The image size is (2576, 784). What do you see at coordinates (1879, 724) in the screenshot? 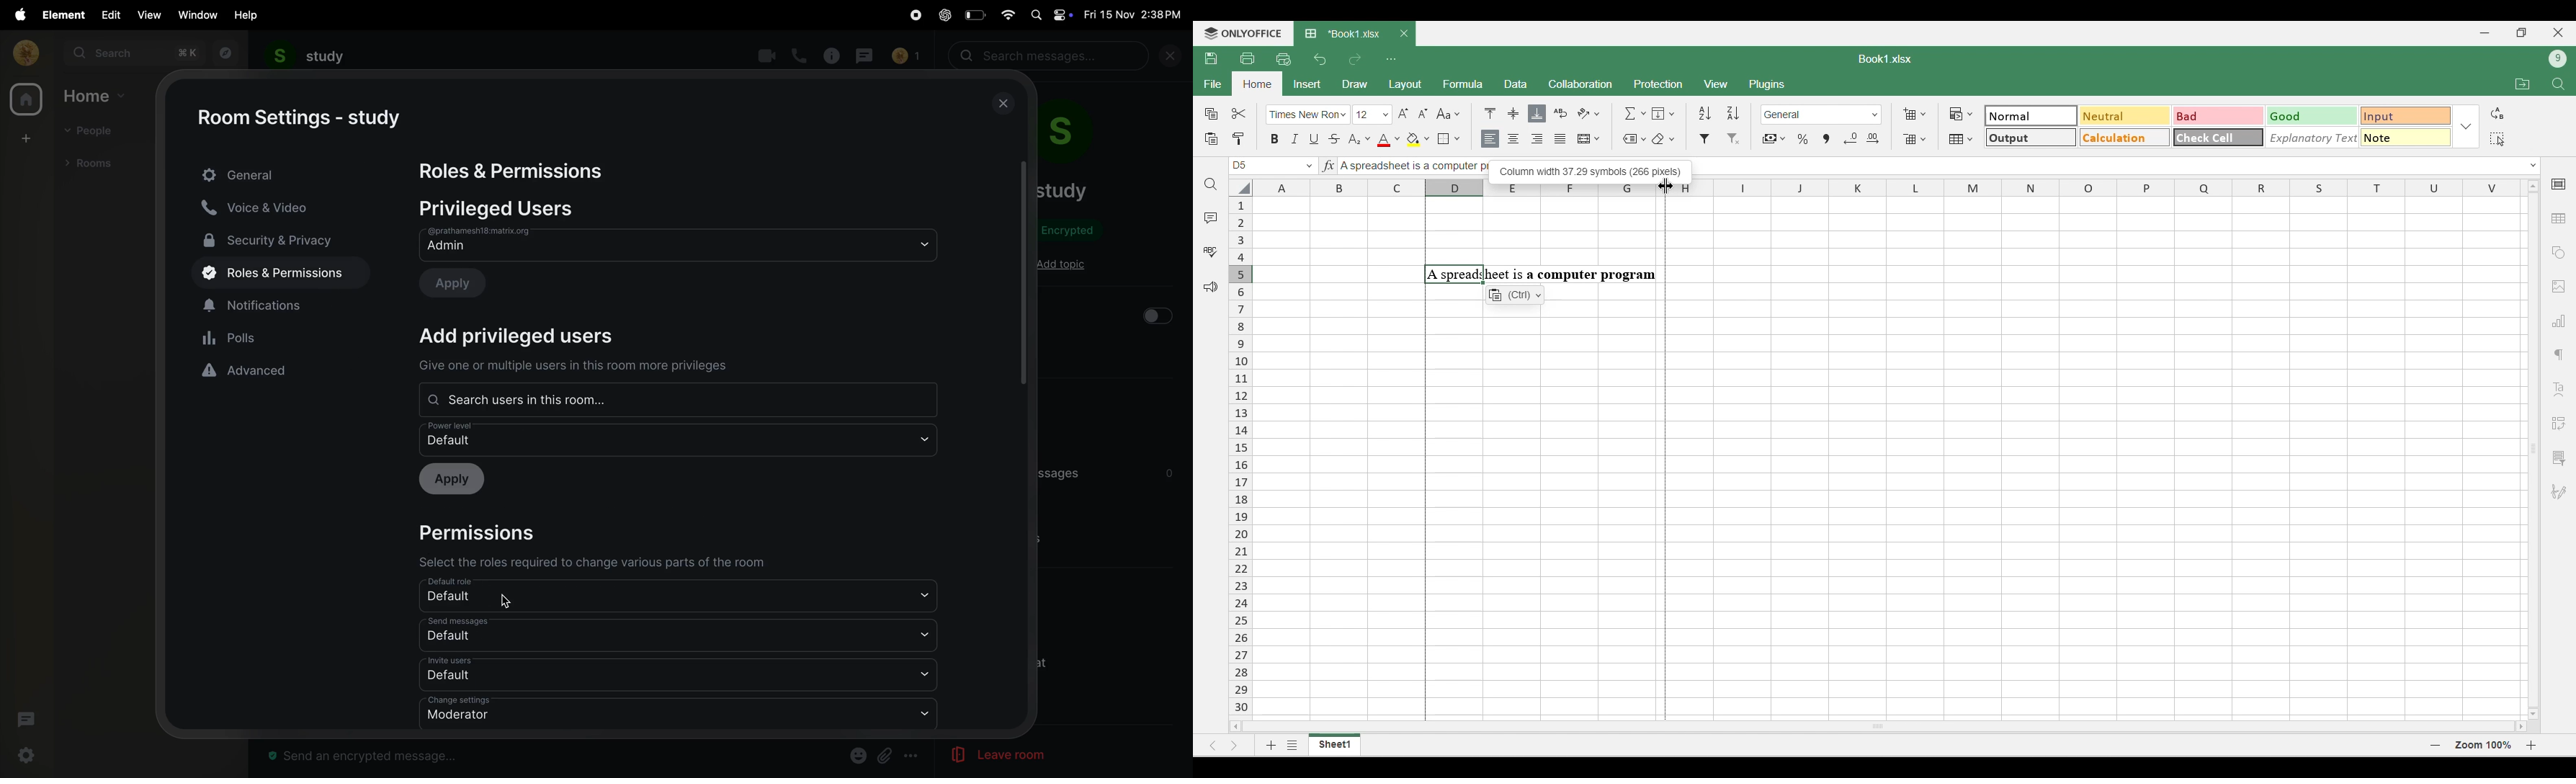
I see `Horizontal slide bar` at bounding box center [1879, 724].